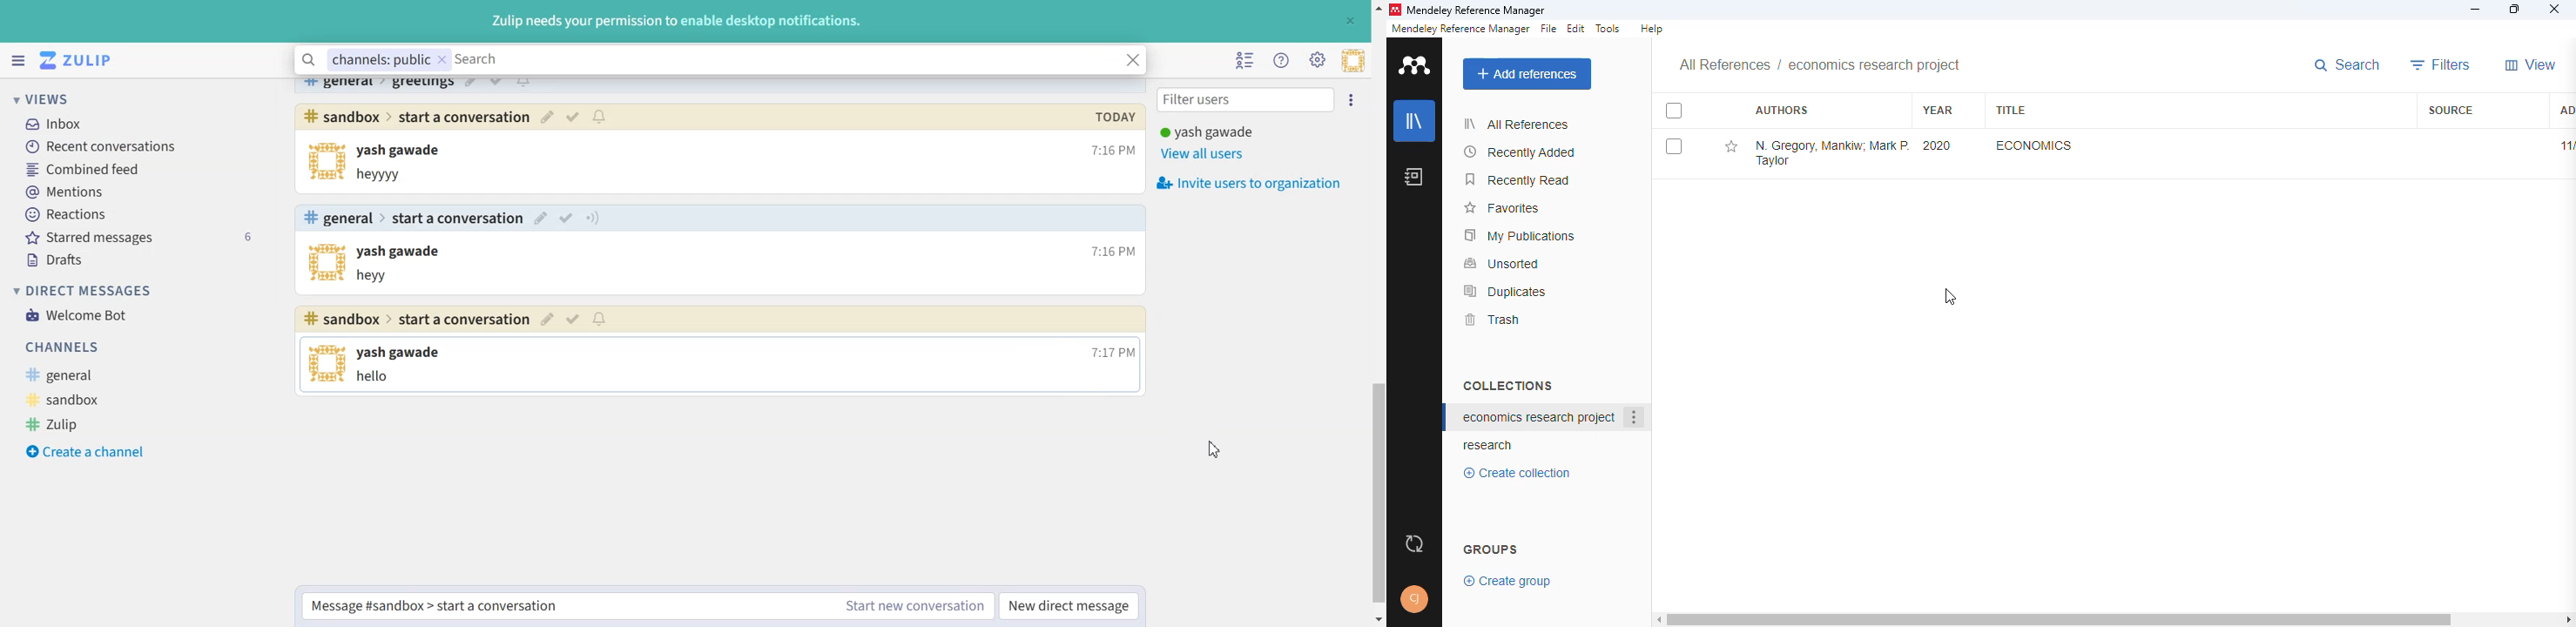  Describe the element at coordinates (137, 122) in the screenshot. I see `Inbox` at that location.